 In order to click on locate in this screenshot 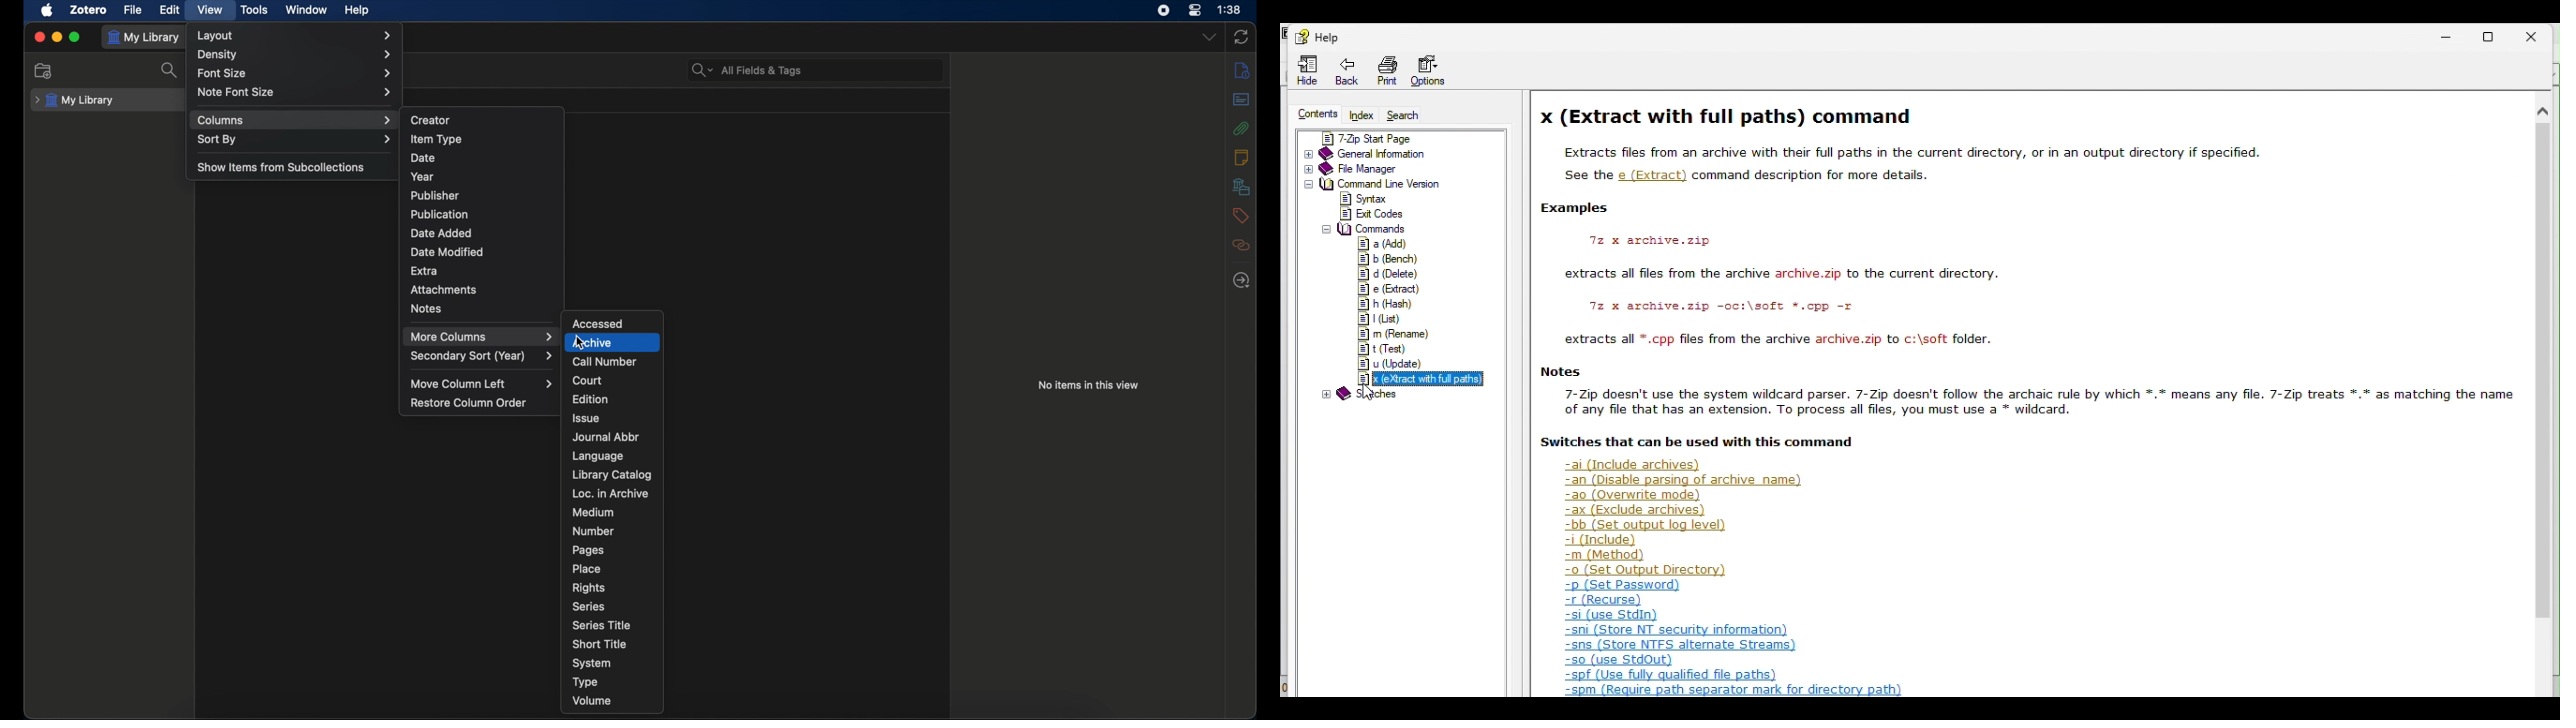, I will do `click(1241, 281)`.